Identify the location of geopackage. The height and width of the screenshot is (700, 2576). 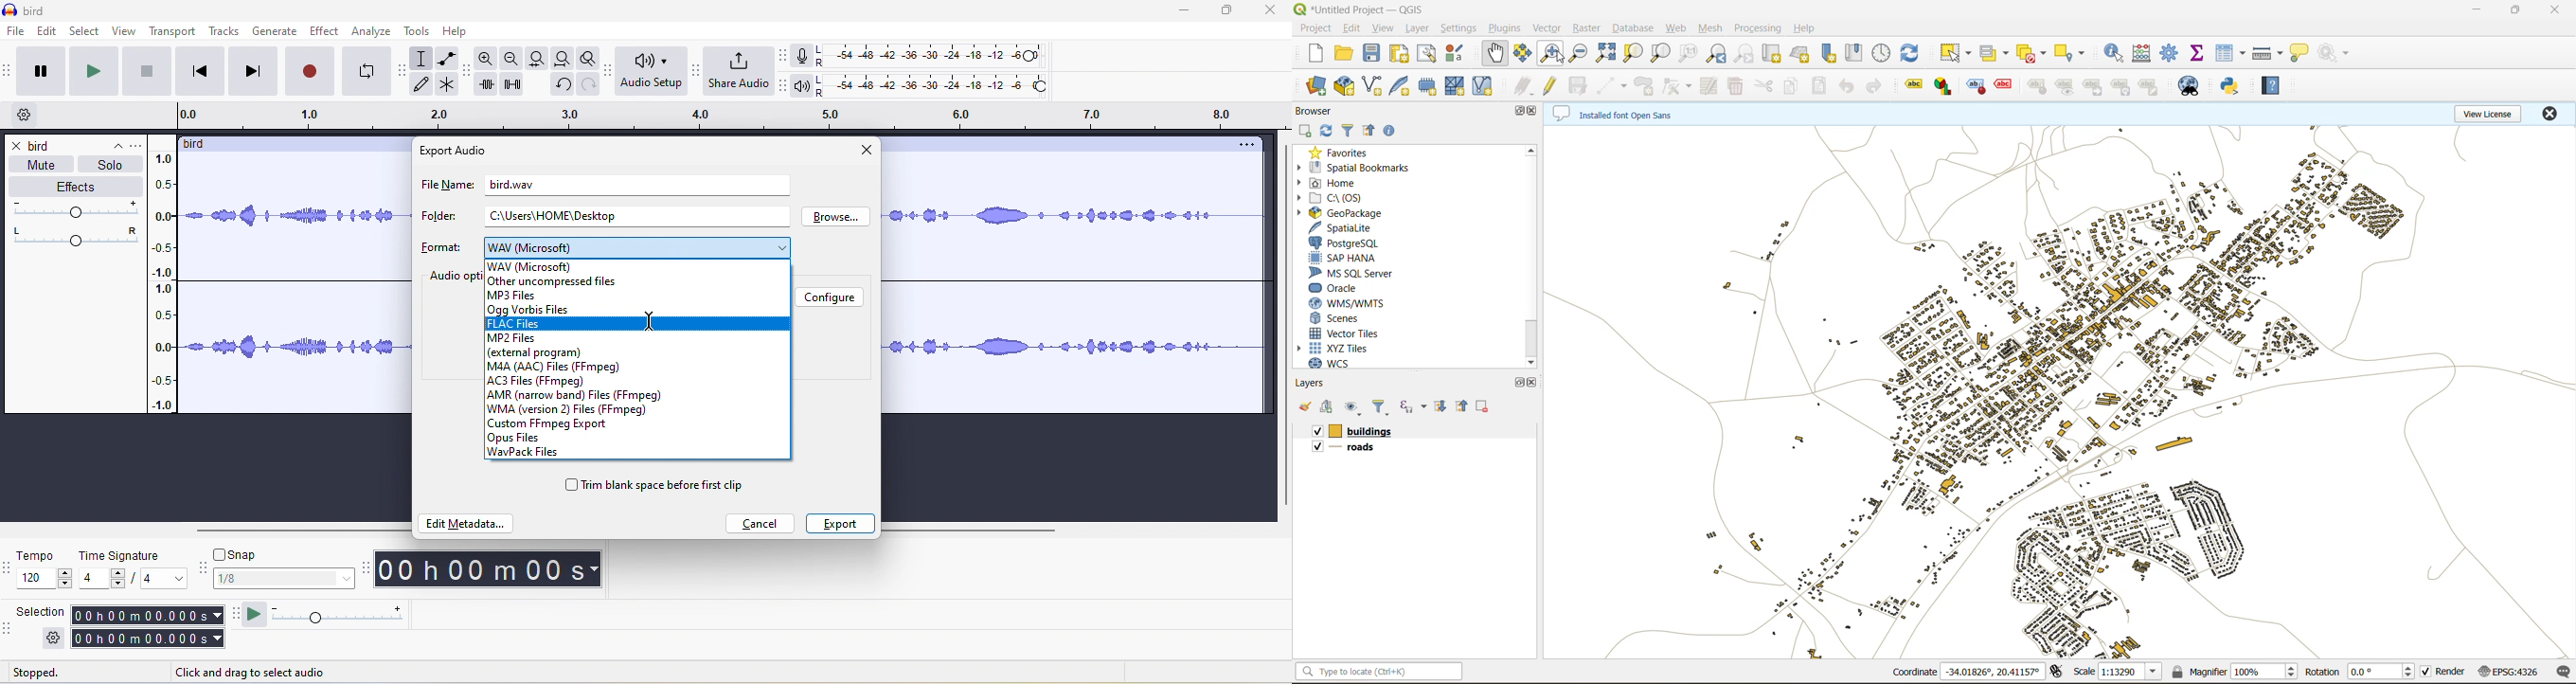
(1348, 213).